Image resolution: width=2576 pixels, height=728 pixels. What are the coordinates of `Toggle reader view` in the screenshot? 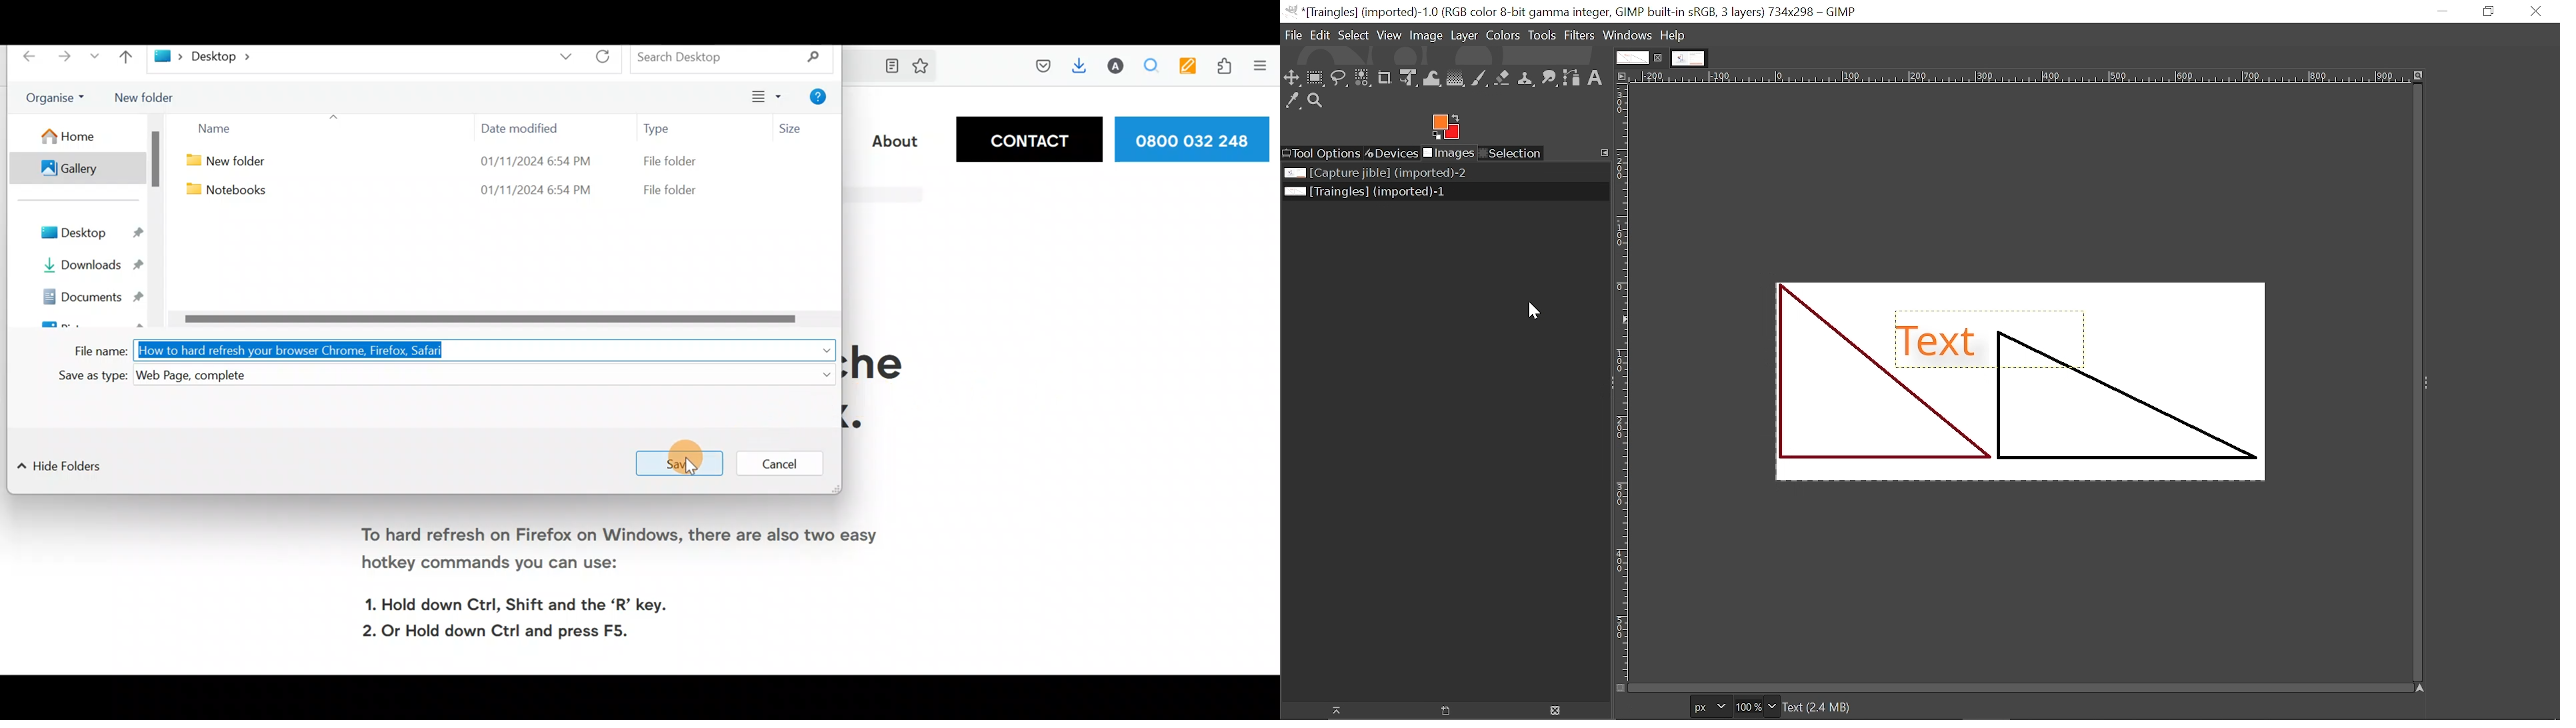 It's located at (895, 65).